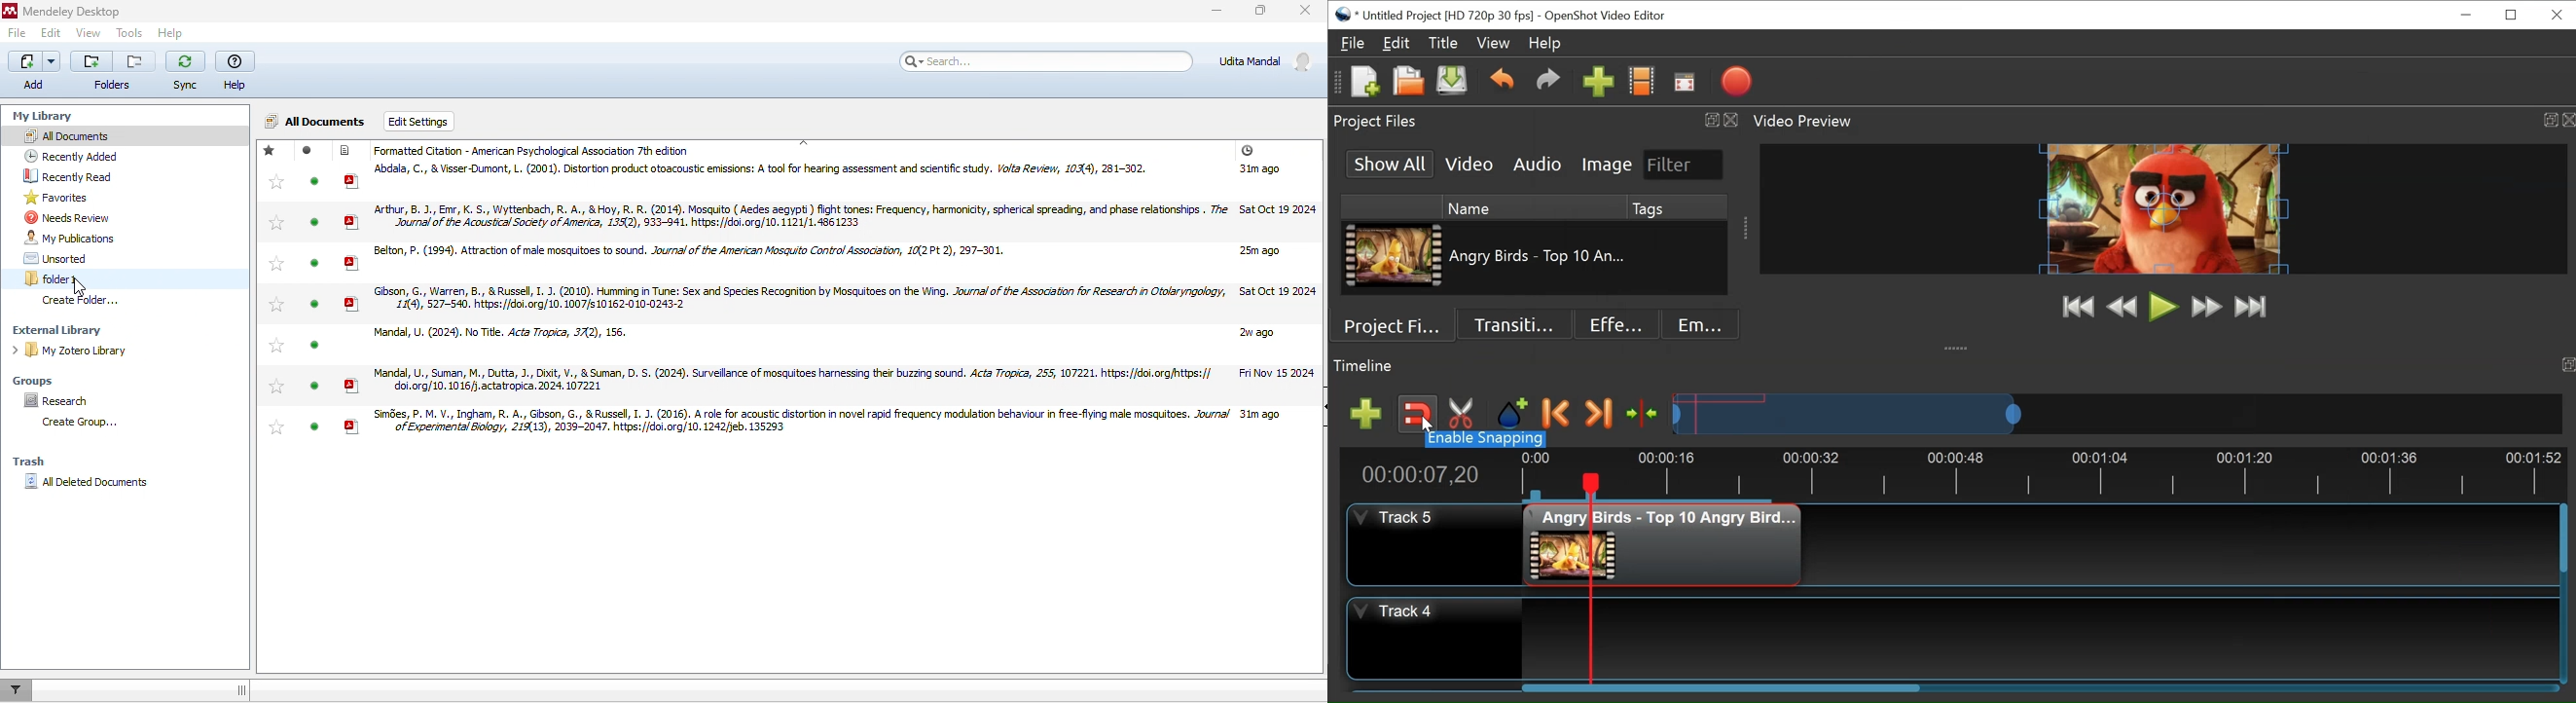  Describe the element at coordinates (1042, 61) in the screenshot. I see `search` at that location.